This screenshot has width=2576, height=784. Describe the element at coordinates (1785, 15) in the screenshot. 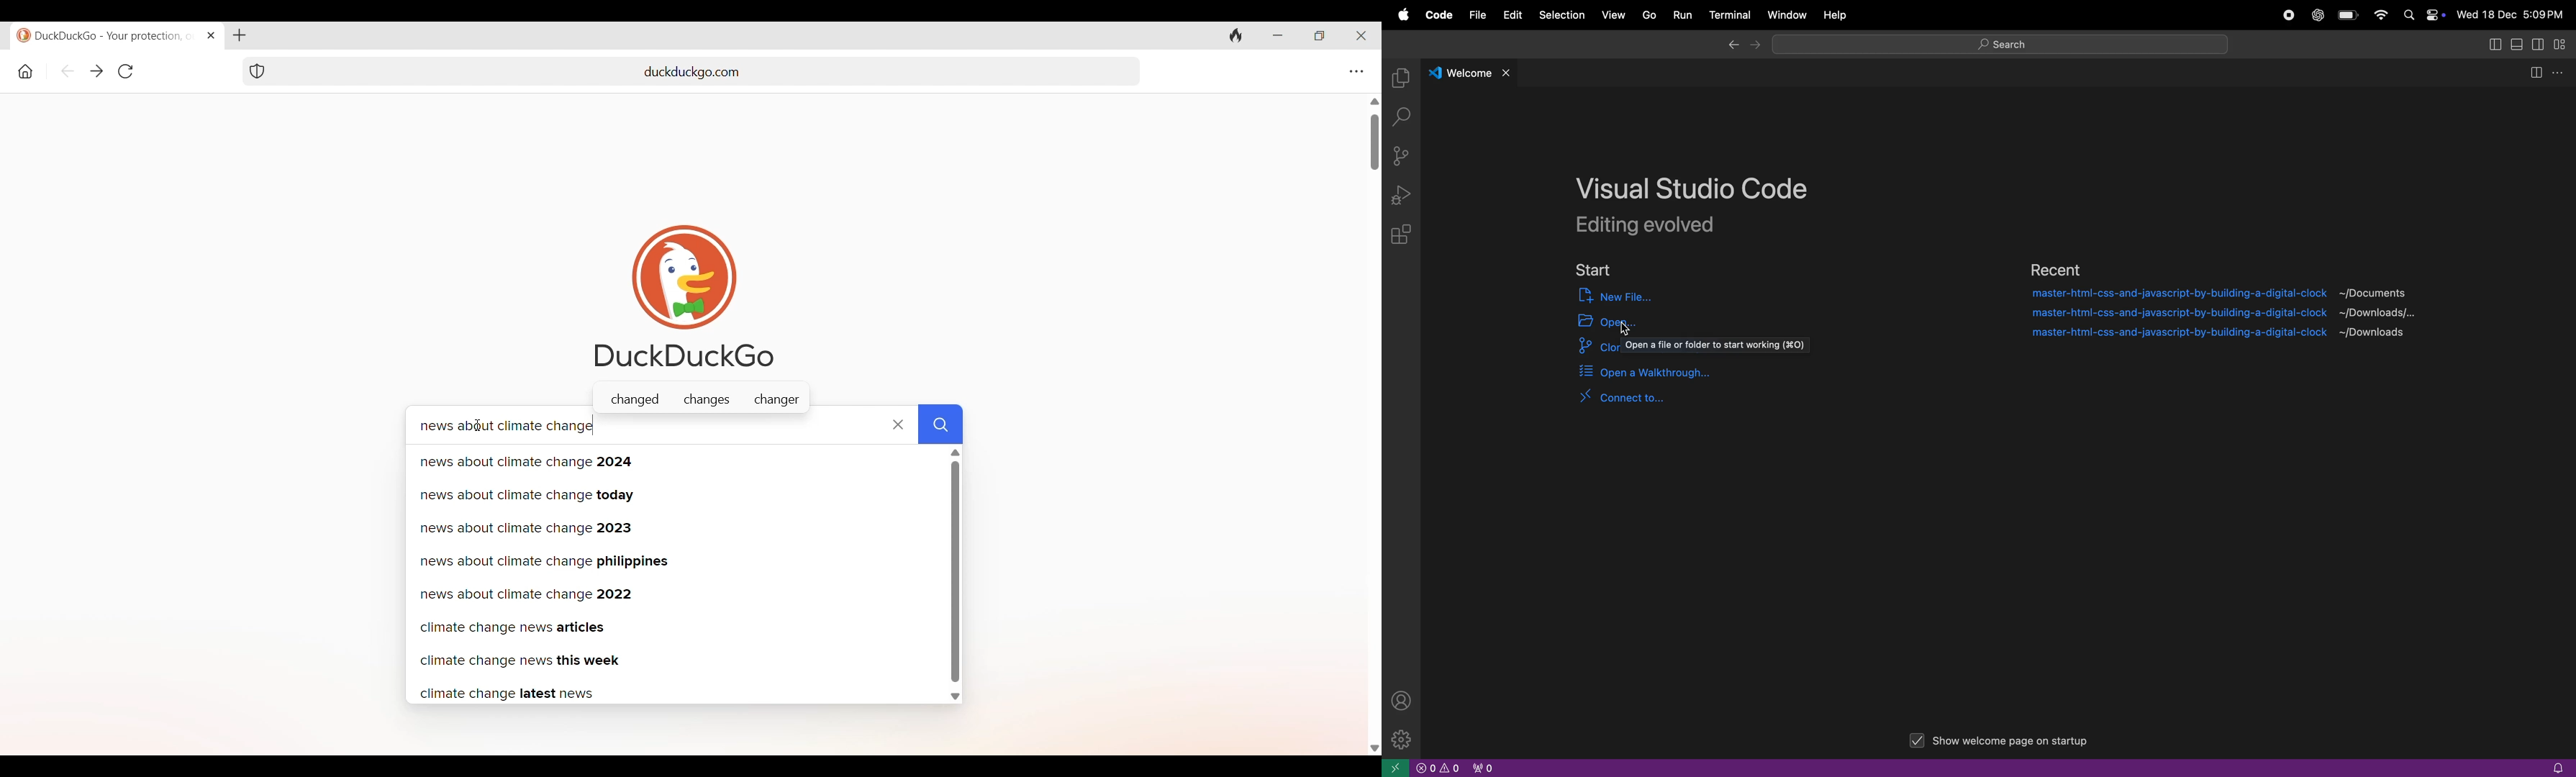

I see `window` at that location.